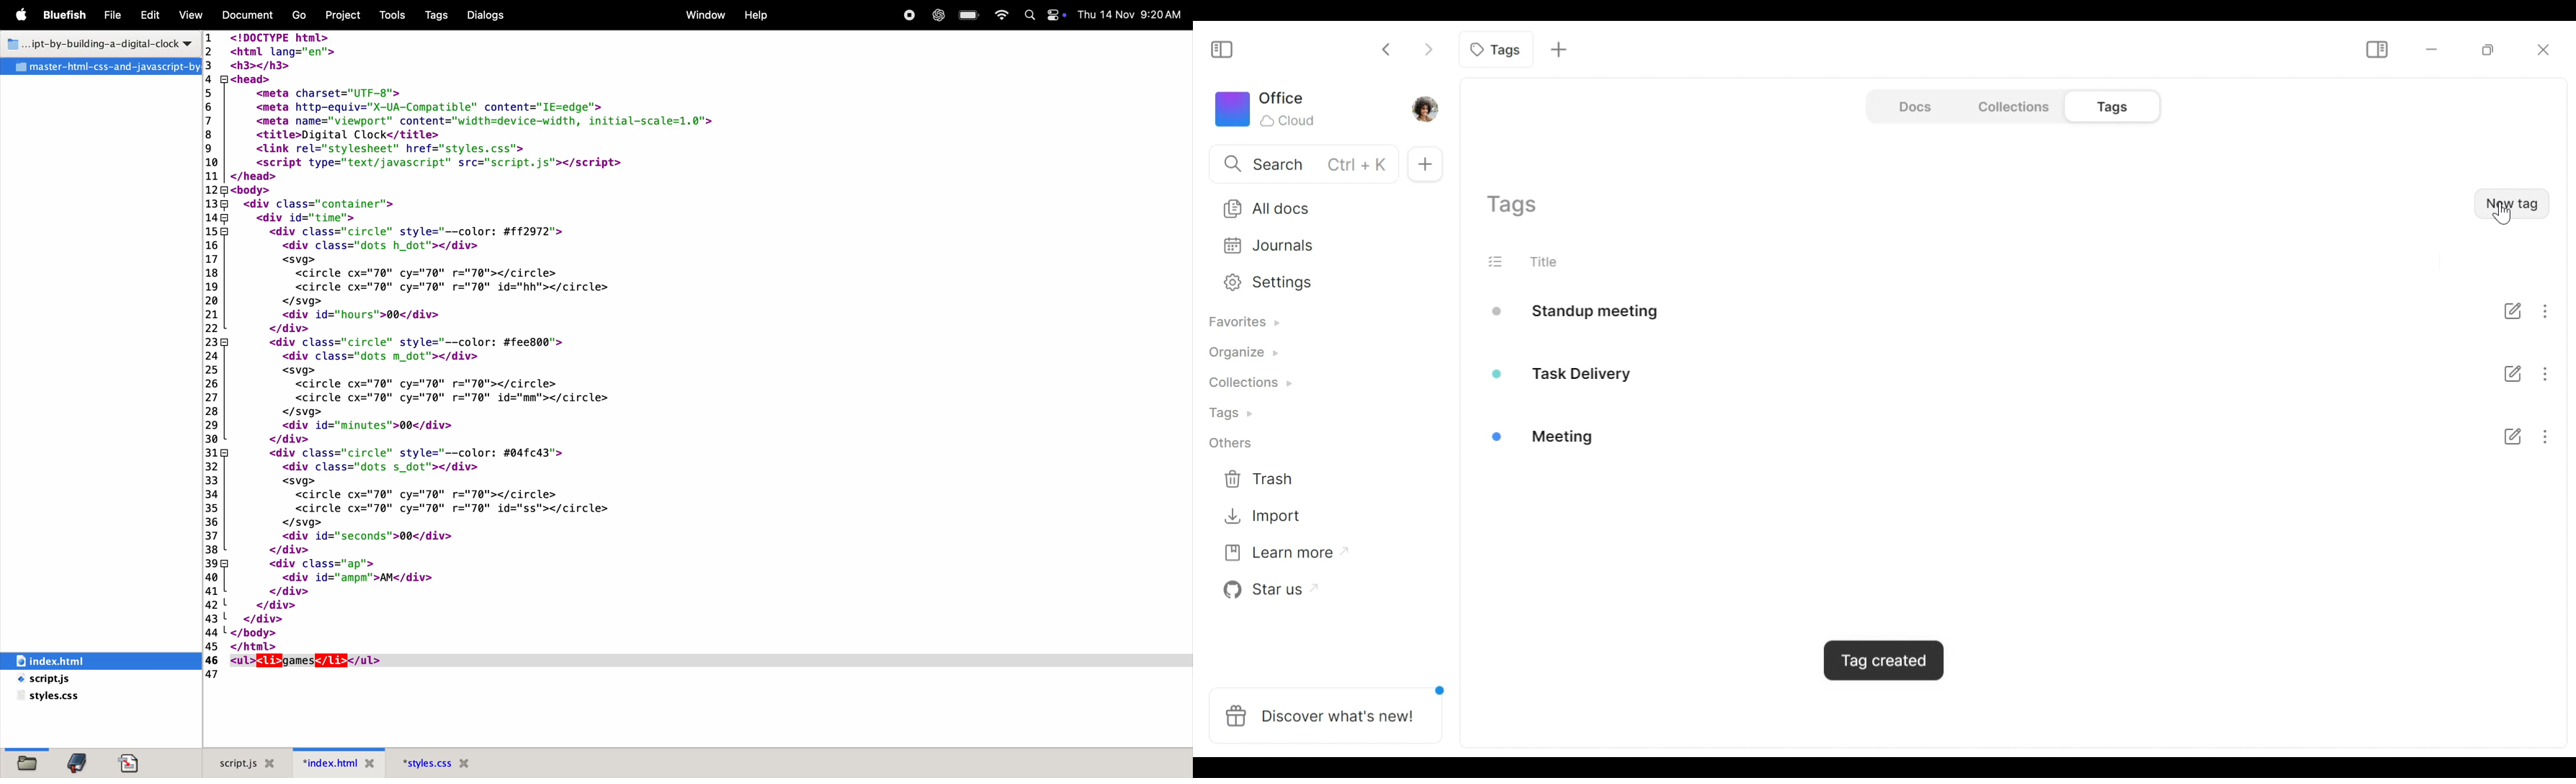  Describe the element at coordinates (1554, 261) in the screenshot. I see `Title` at that location.